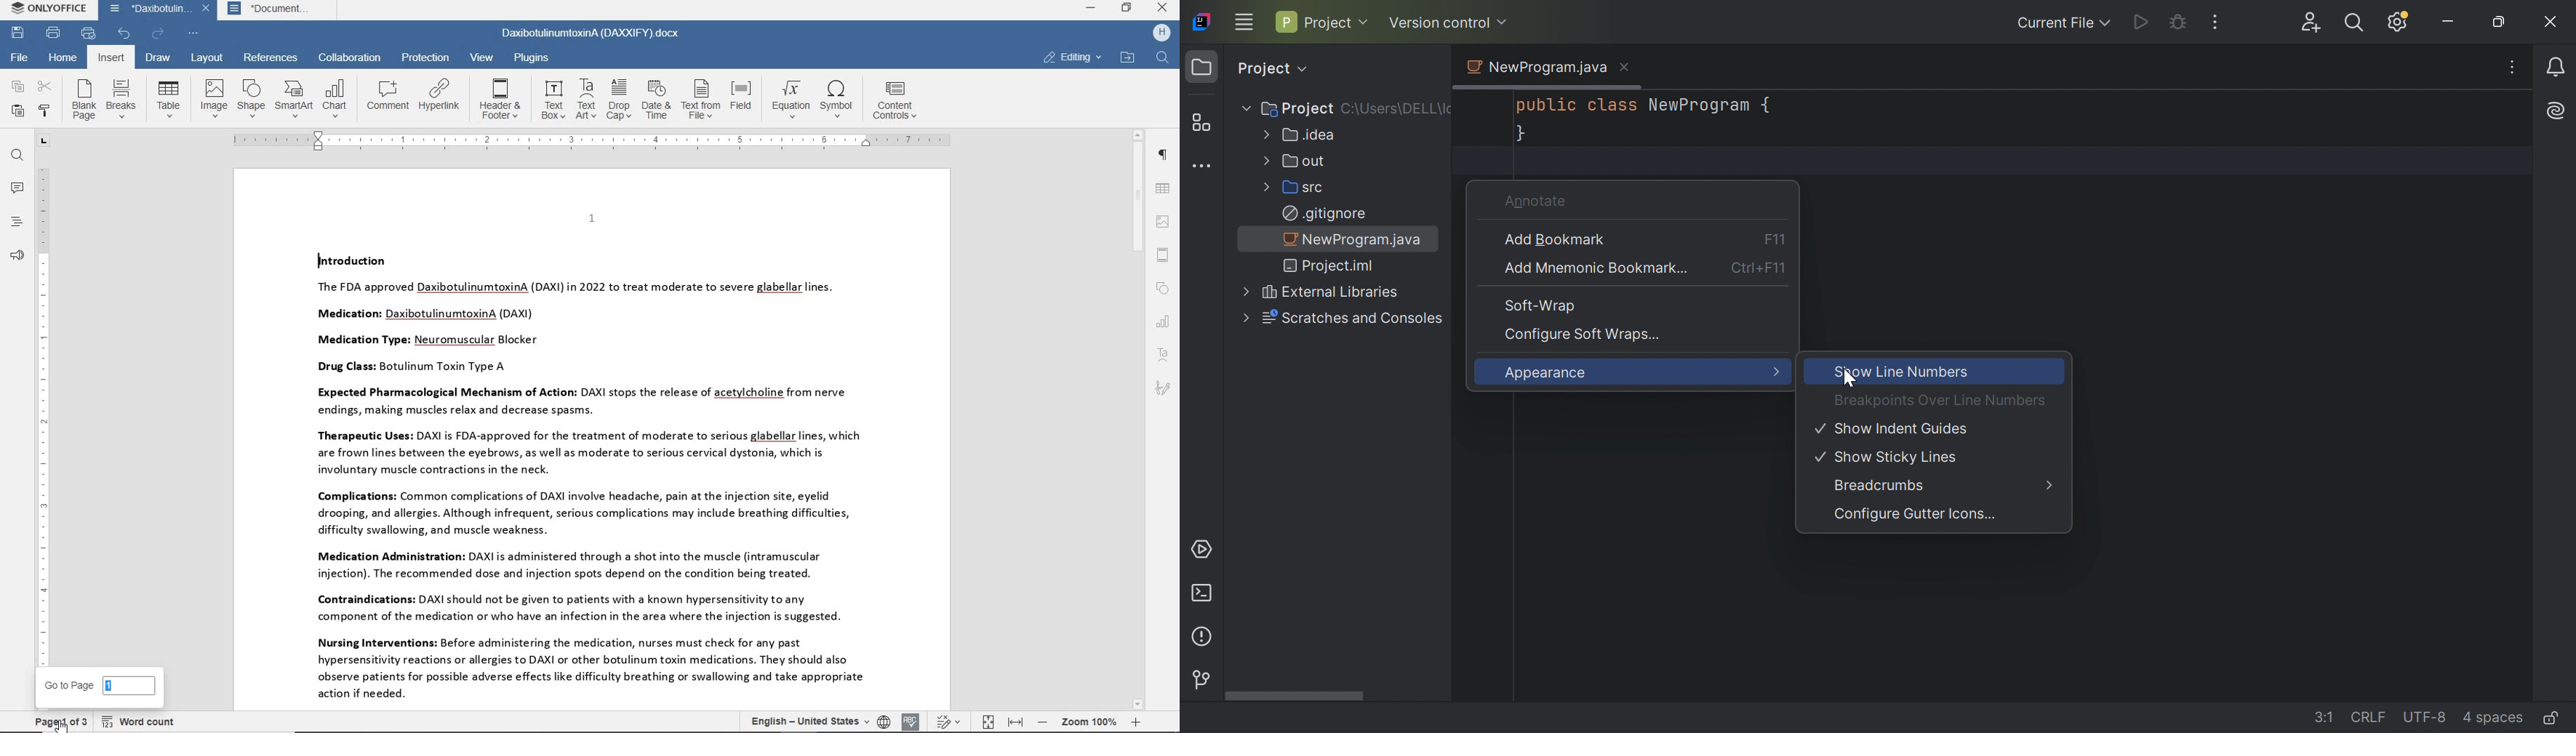  I want to click on word count, so click(139, 721).